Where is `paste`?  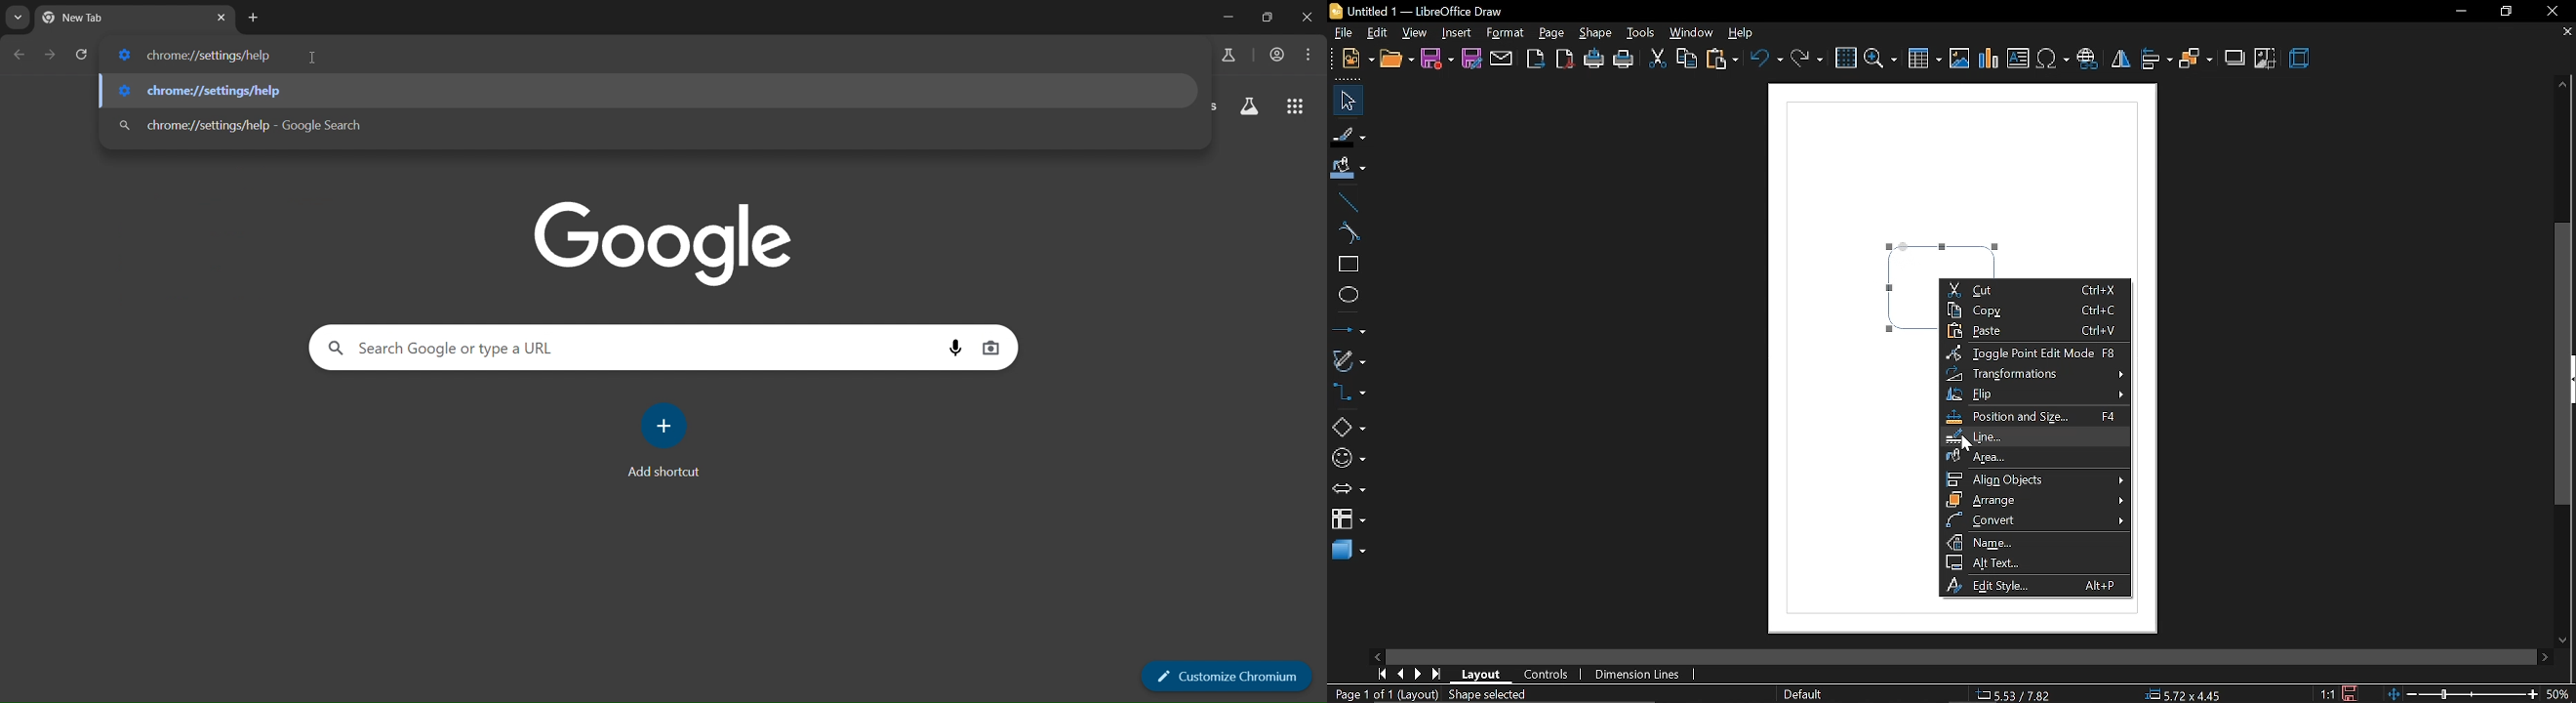
paste is located at coordinates (2034, 331).